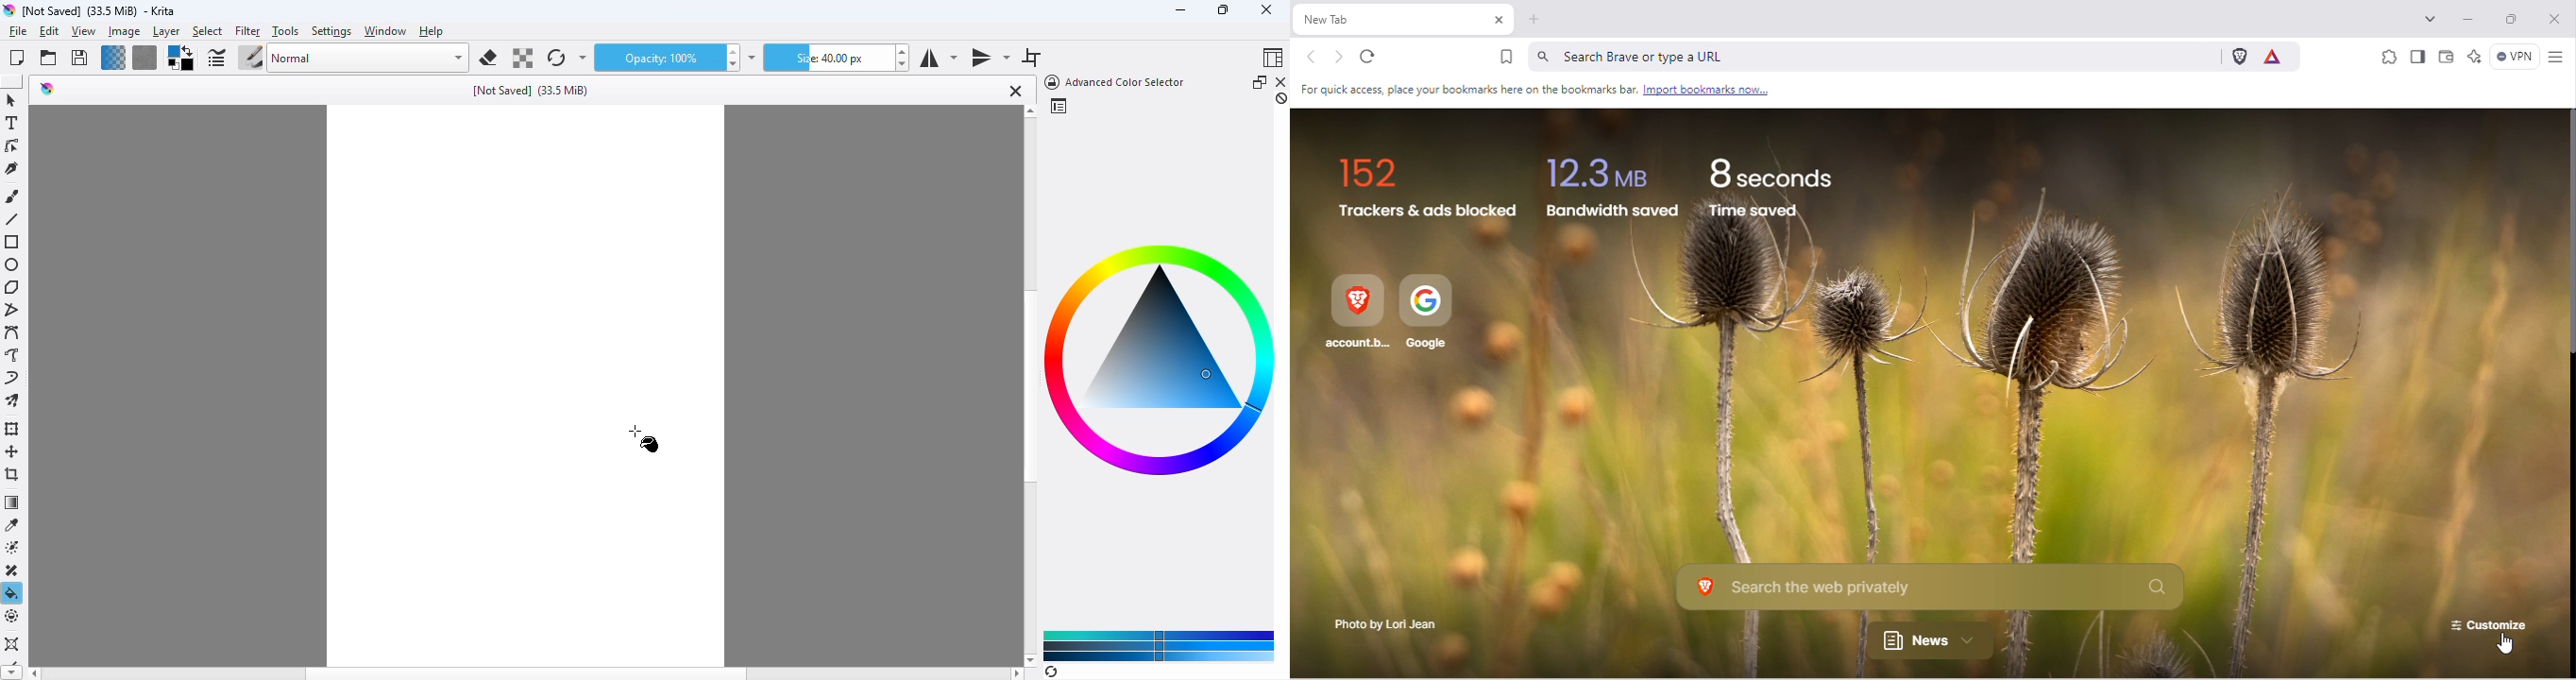 This screenshot has width=2576, height=700. Describe the element at coordinates (527, 673) in the screenshot. I see `horizontal scroll bar` at that location.